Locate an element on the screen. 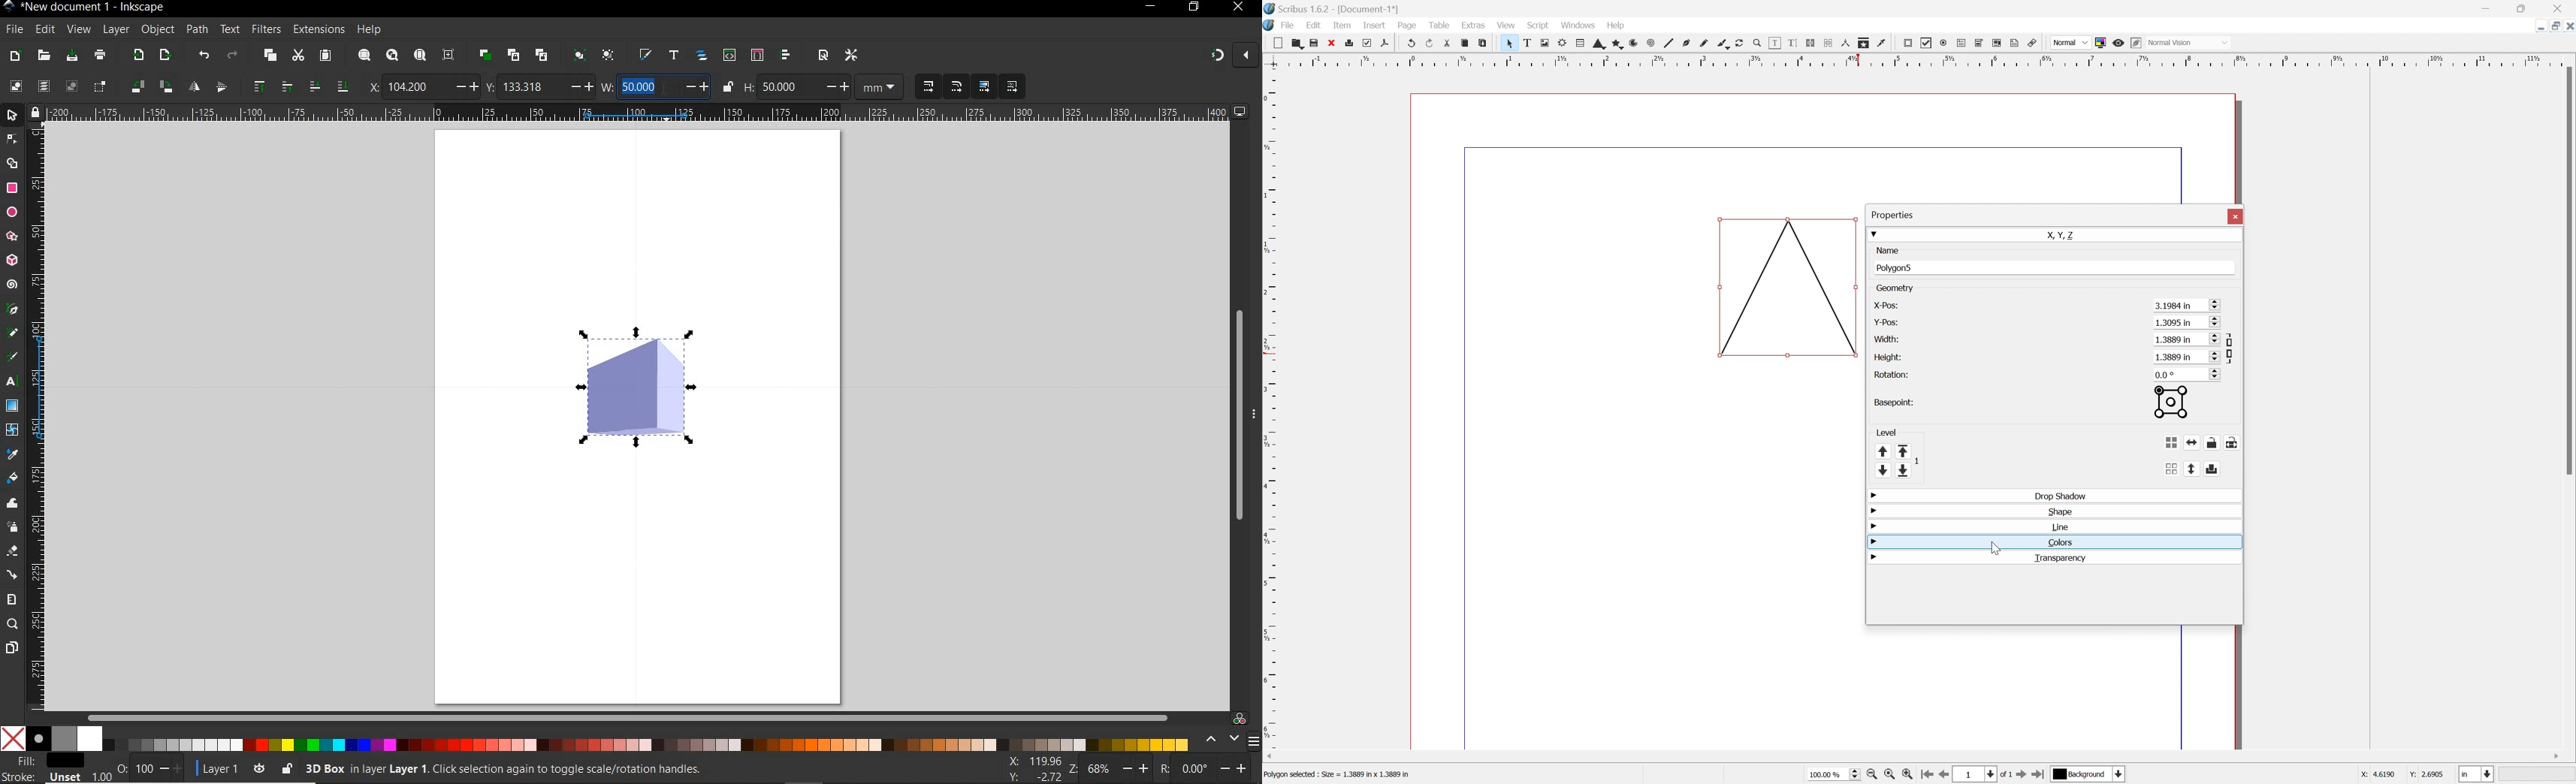  pen tool is located at coordinates (11, 310).